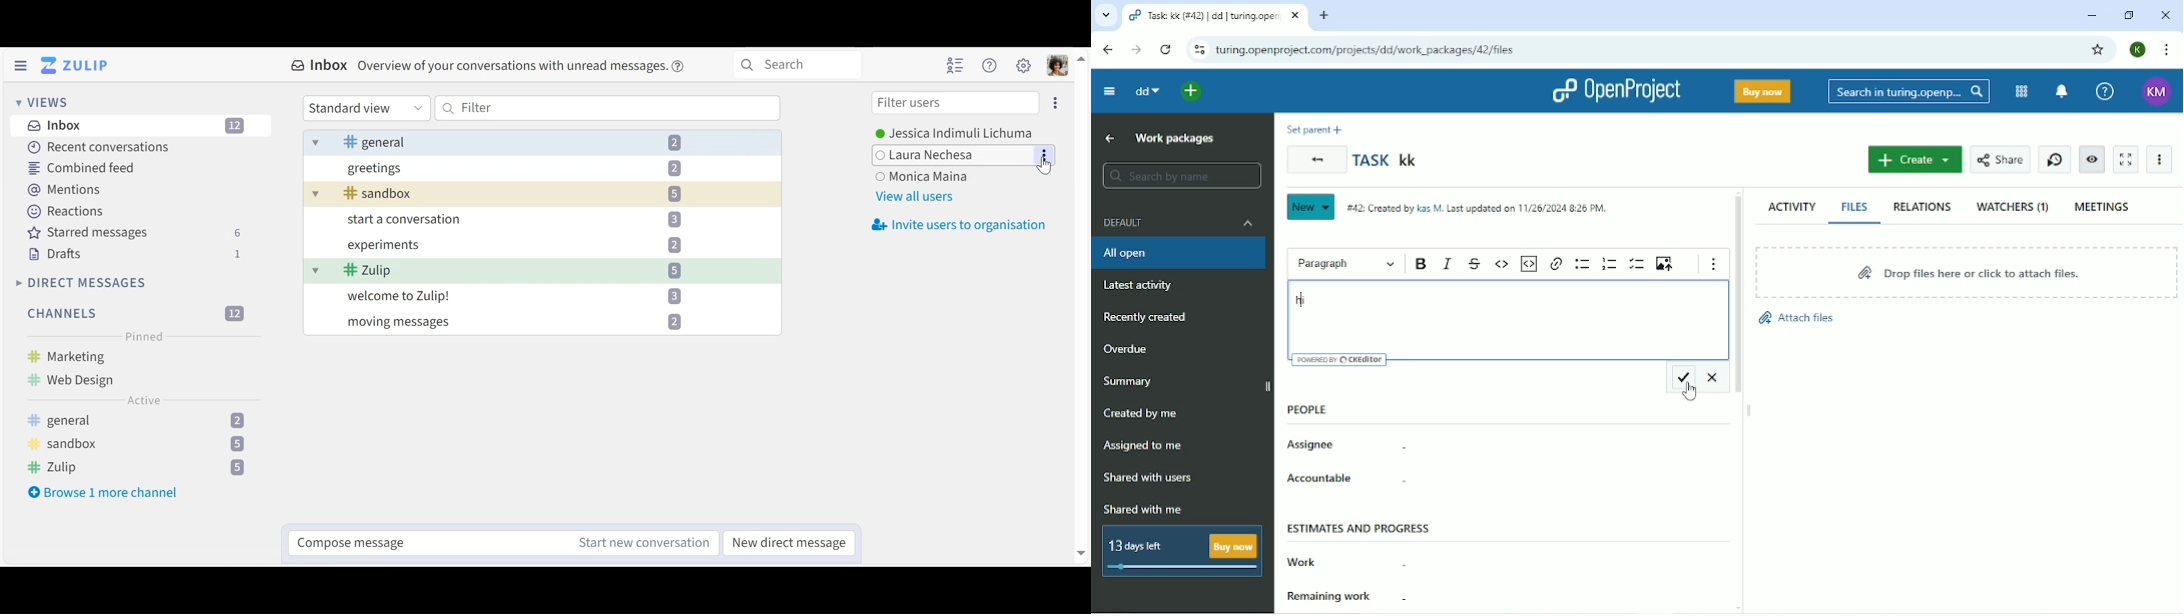 The image size is (2184, 616). Describe the element at coordinates (642, 542) in the screenshot. I see `Start new conversations` at that location.